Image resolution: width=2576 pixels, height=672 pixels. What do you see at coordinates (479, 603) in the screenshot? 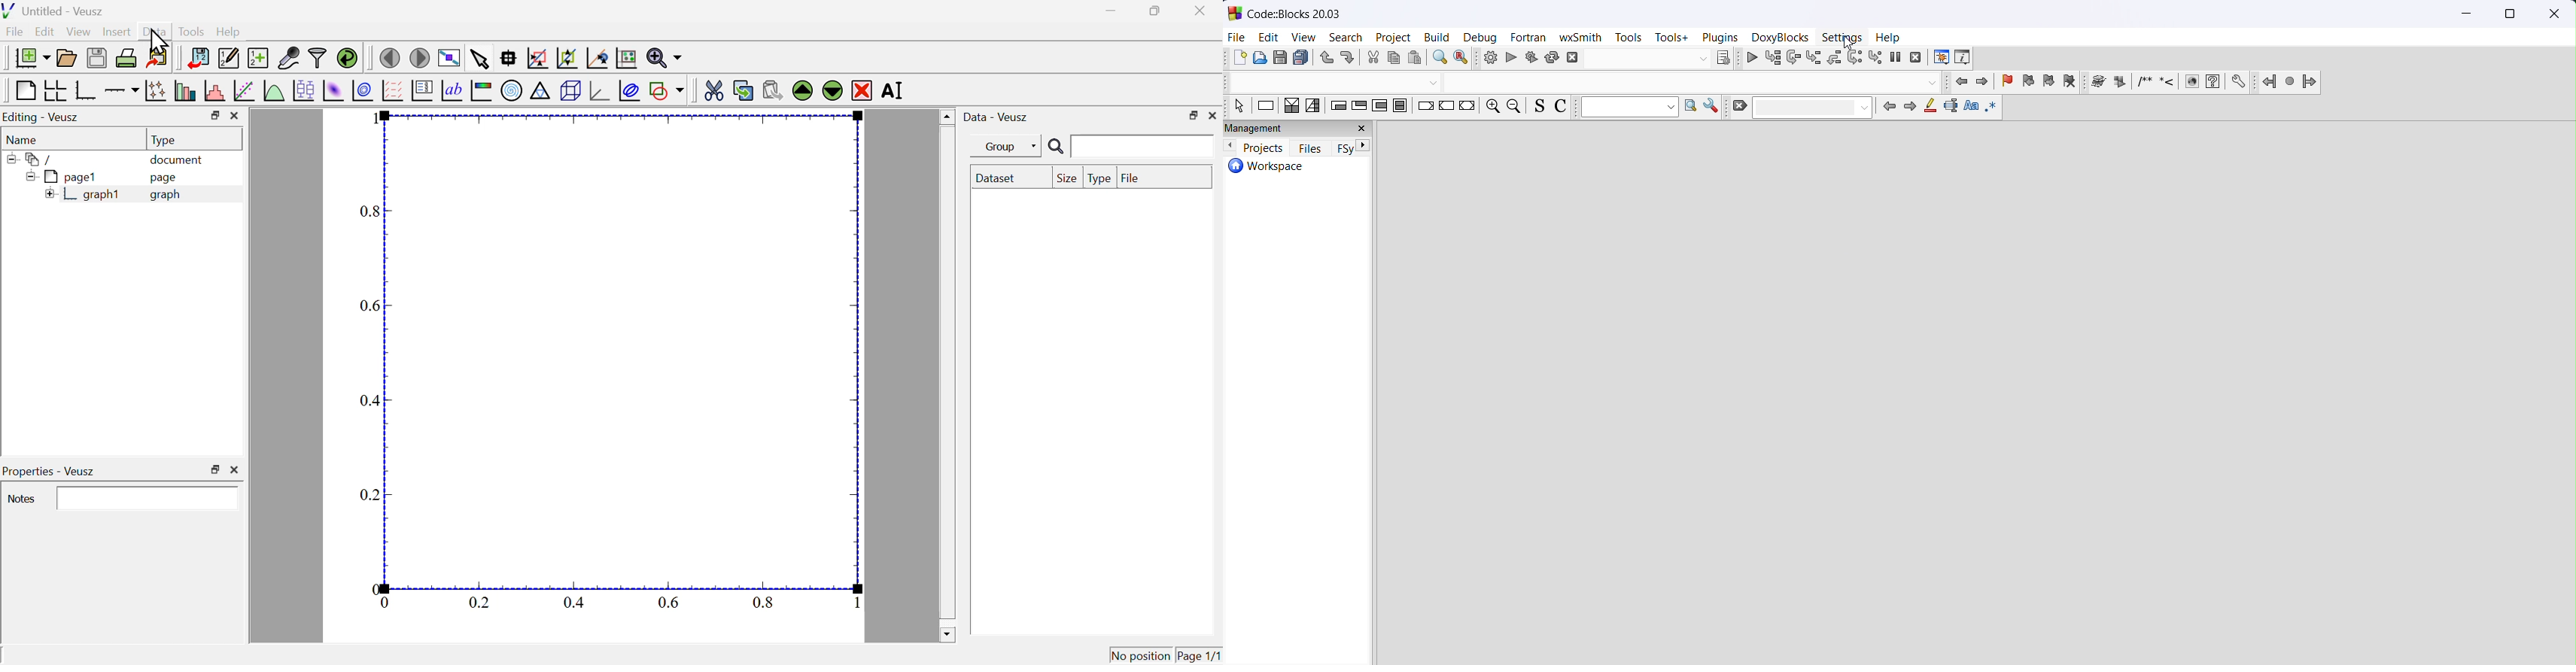
I see `0.2` at bounding box center [479, 603].